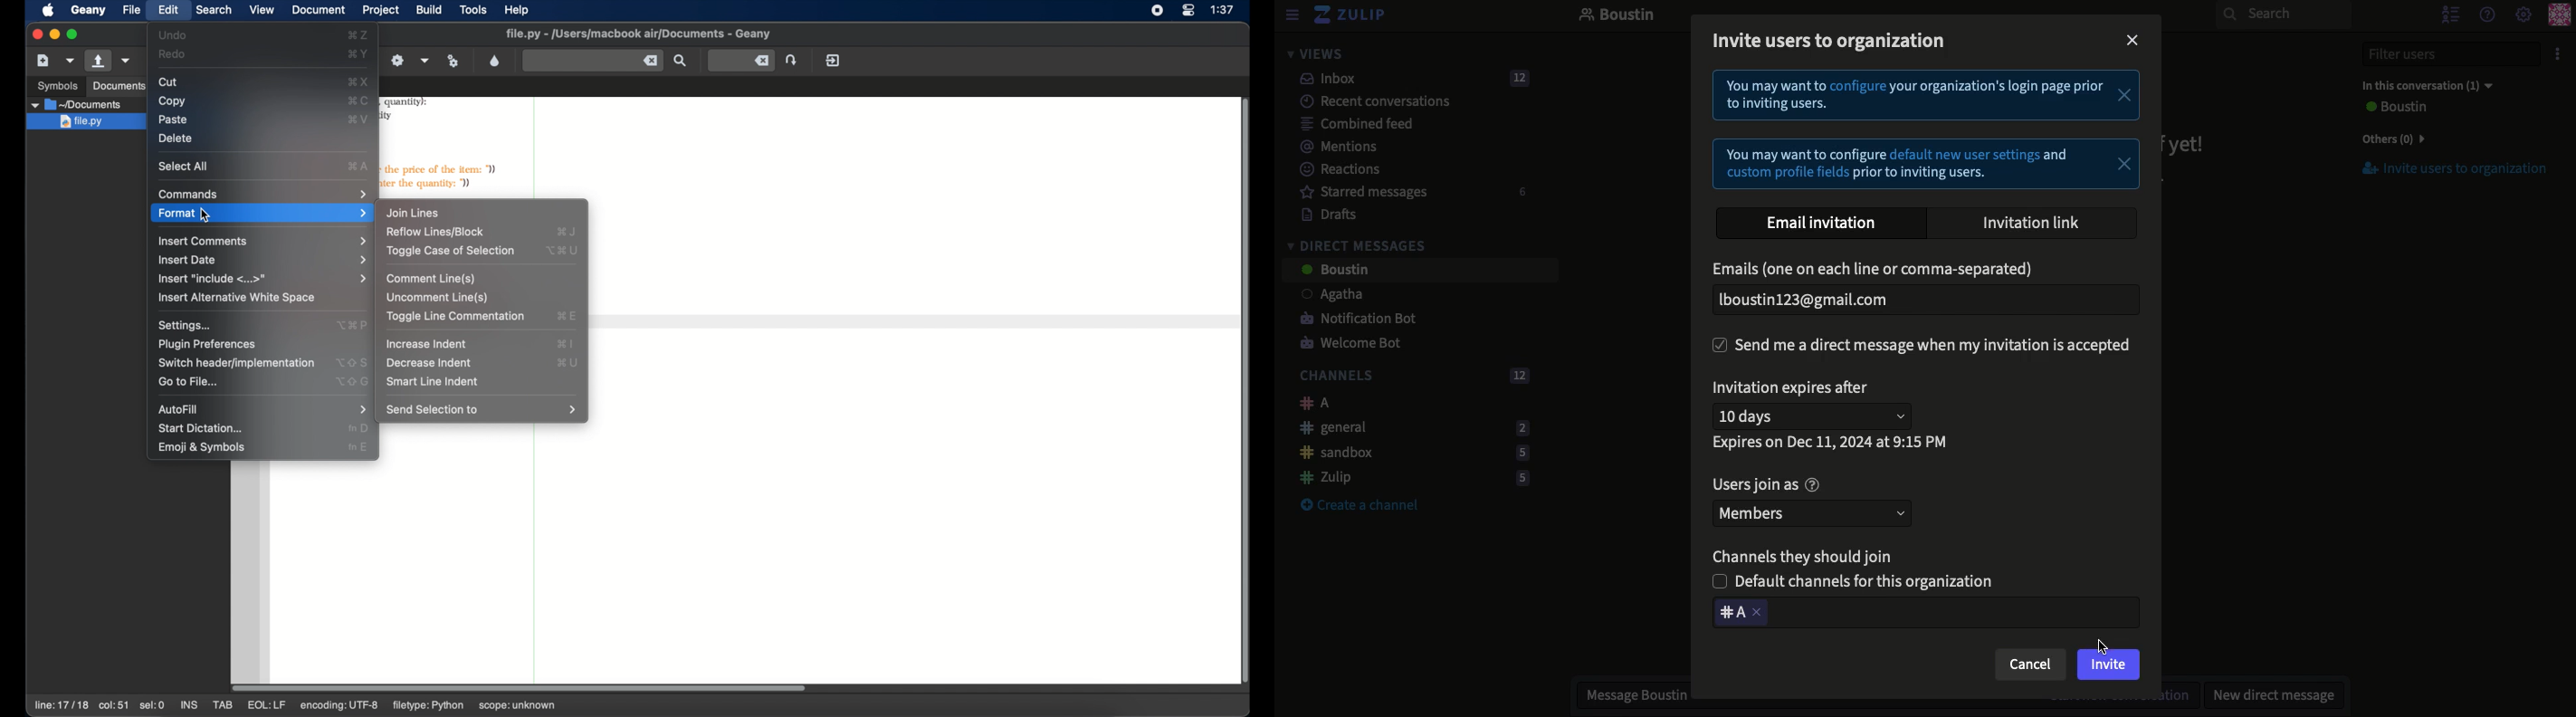 Image resolution: width=2576 pixels, height=728 pixels. Describe the element at coordinates (2485, 14) in the screenshot. I see `Help` at that location.